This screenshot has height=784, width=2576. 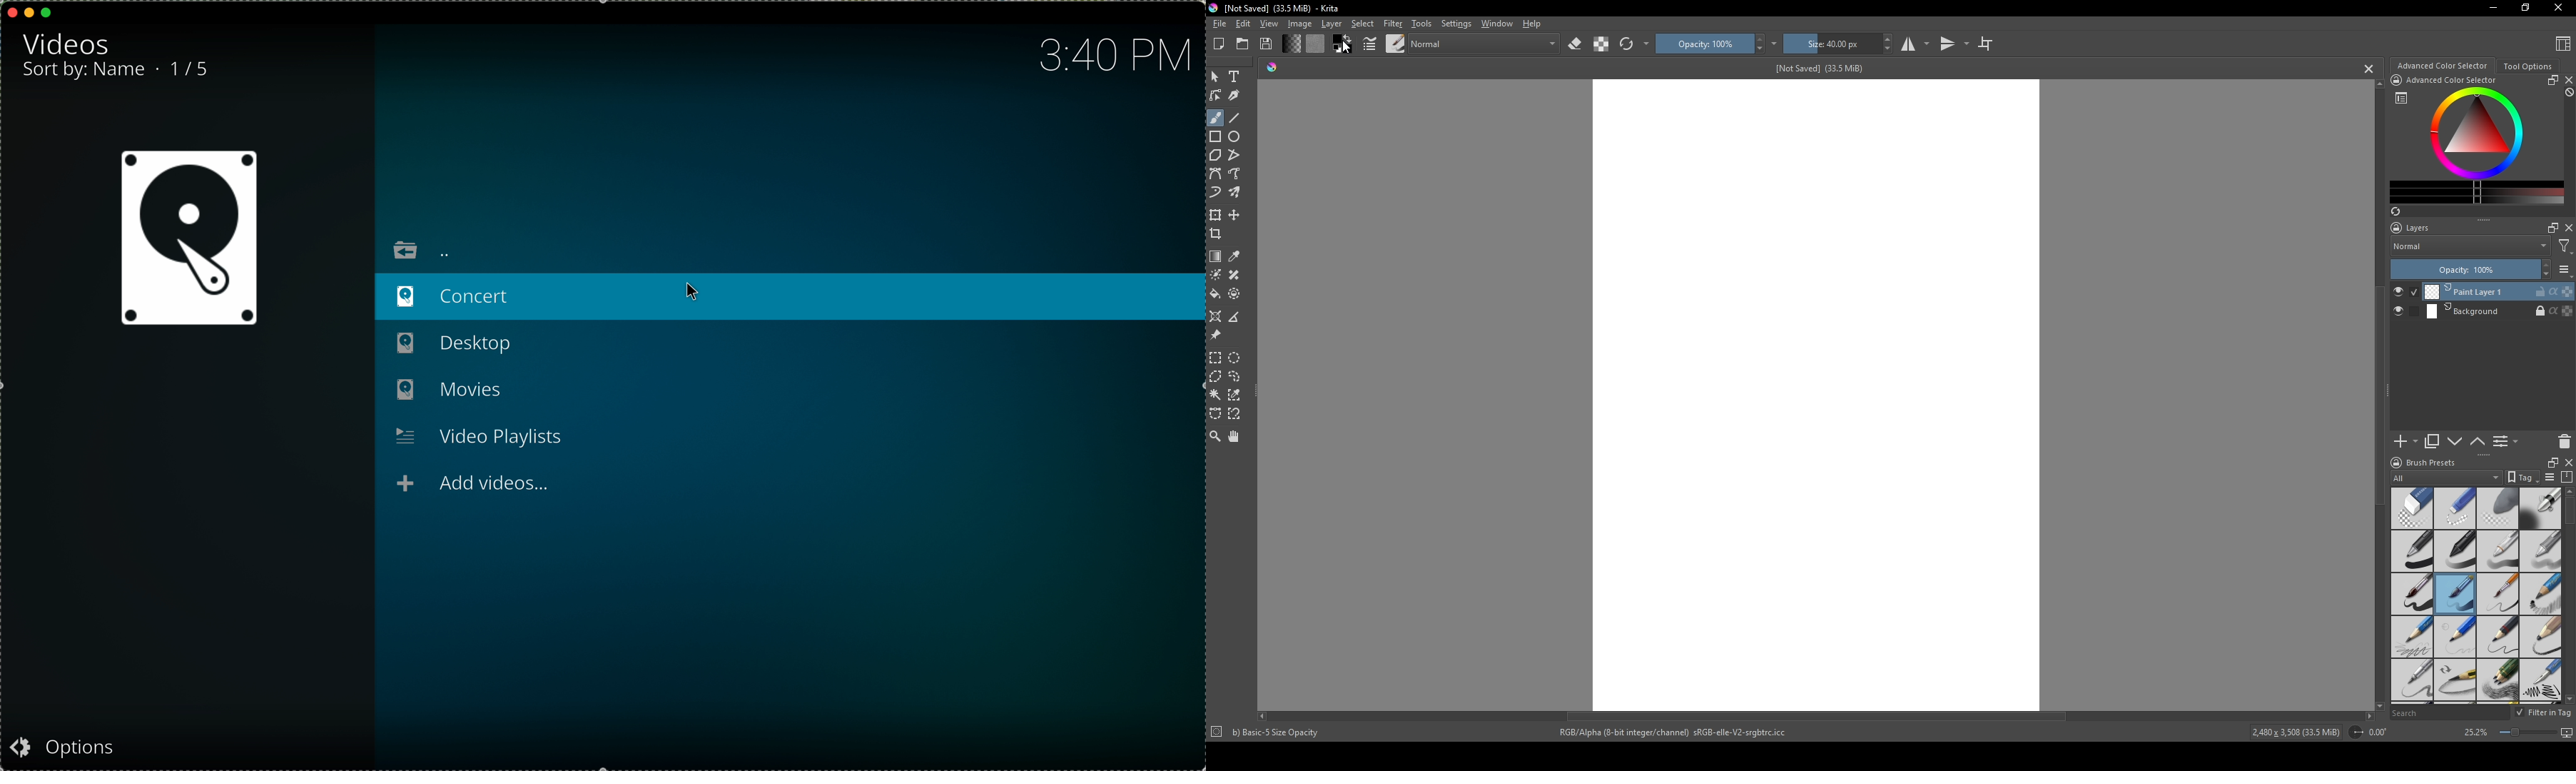 I want to click on zoom, so click(x=1215, y=435).